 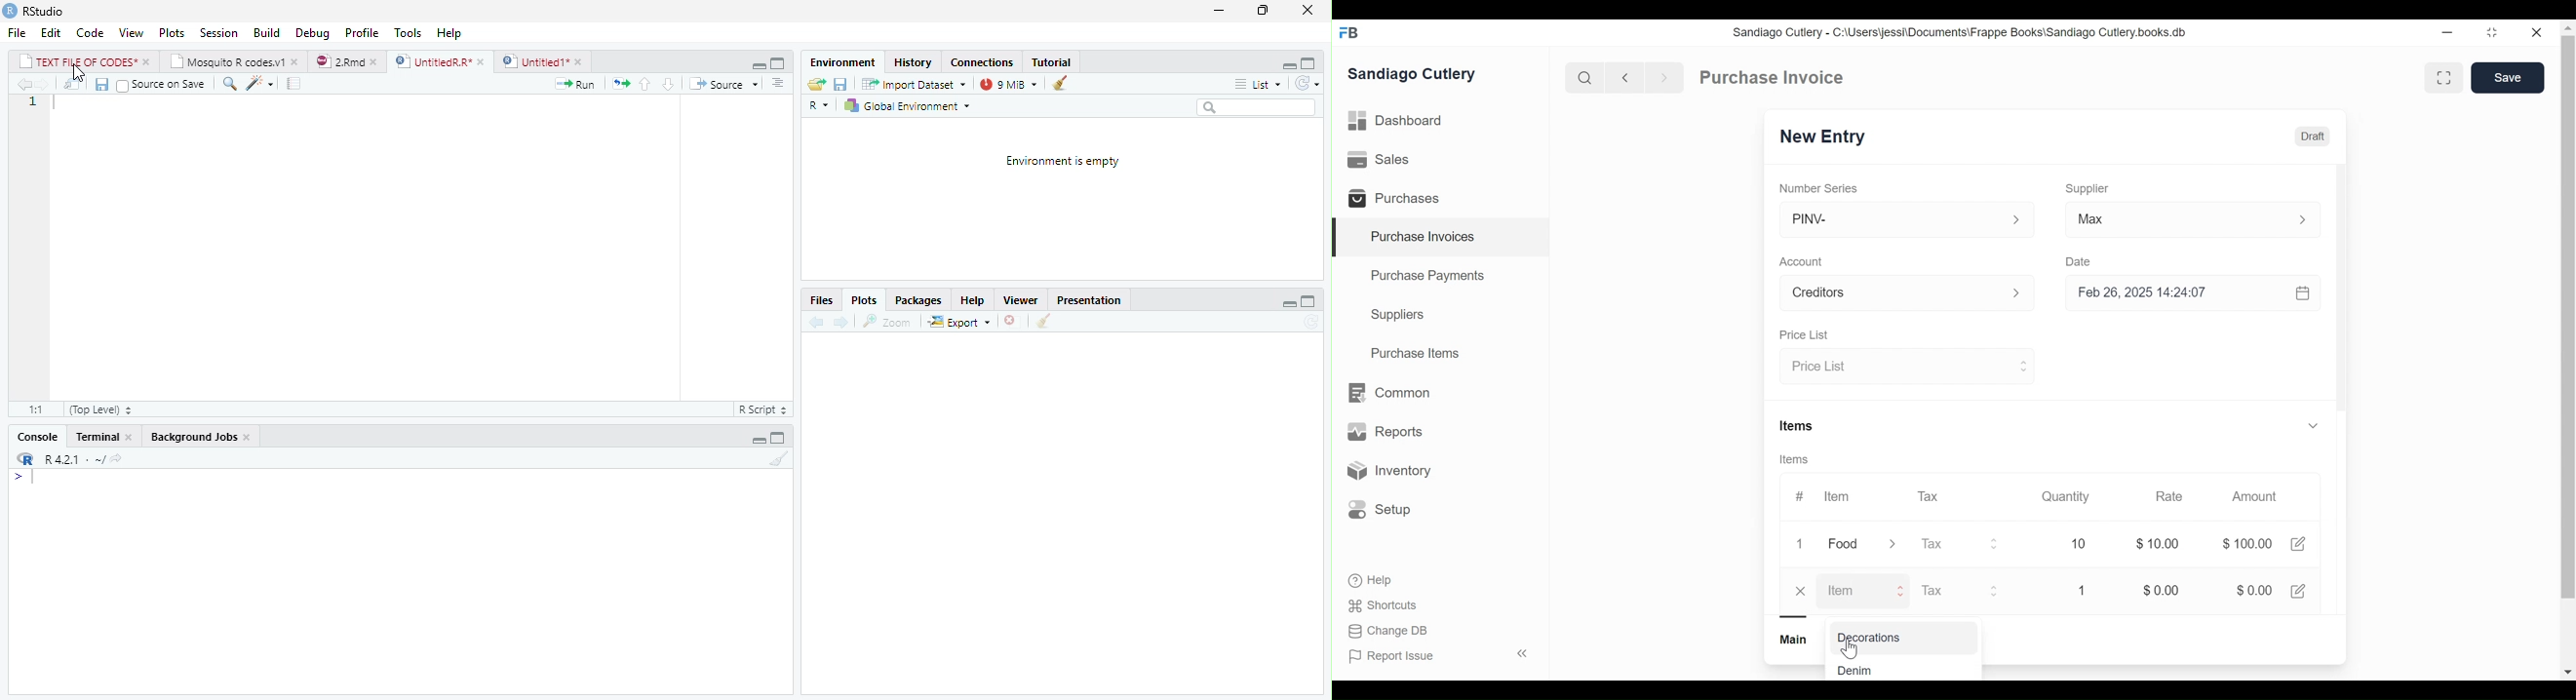 I want to click on Help, so click(x=975, y=300).